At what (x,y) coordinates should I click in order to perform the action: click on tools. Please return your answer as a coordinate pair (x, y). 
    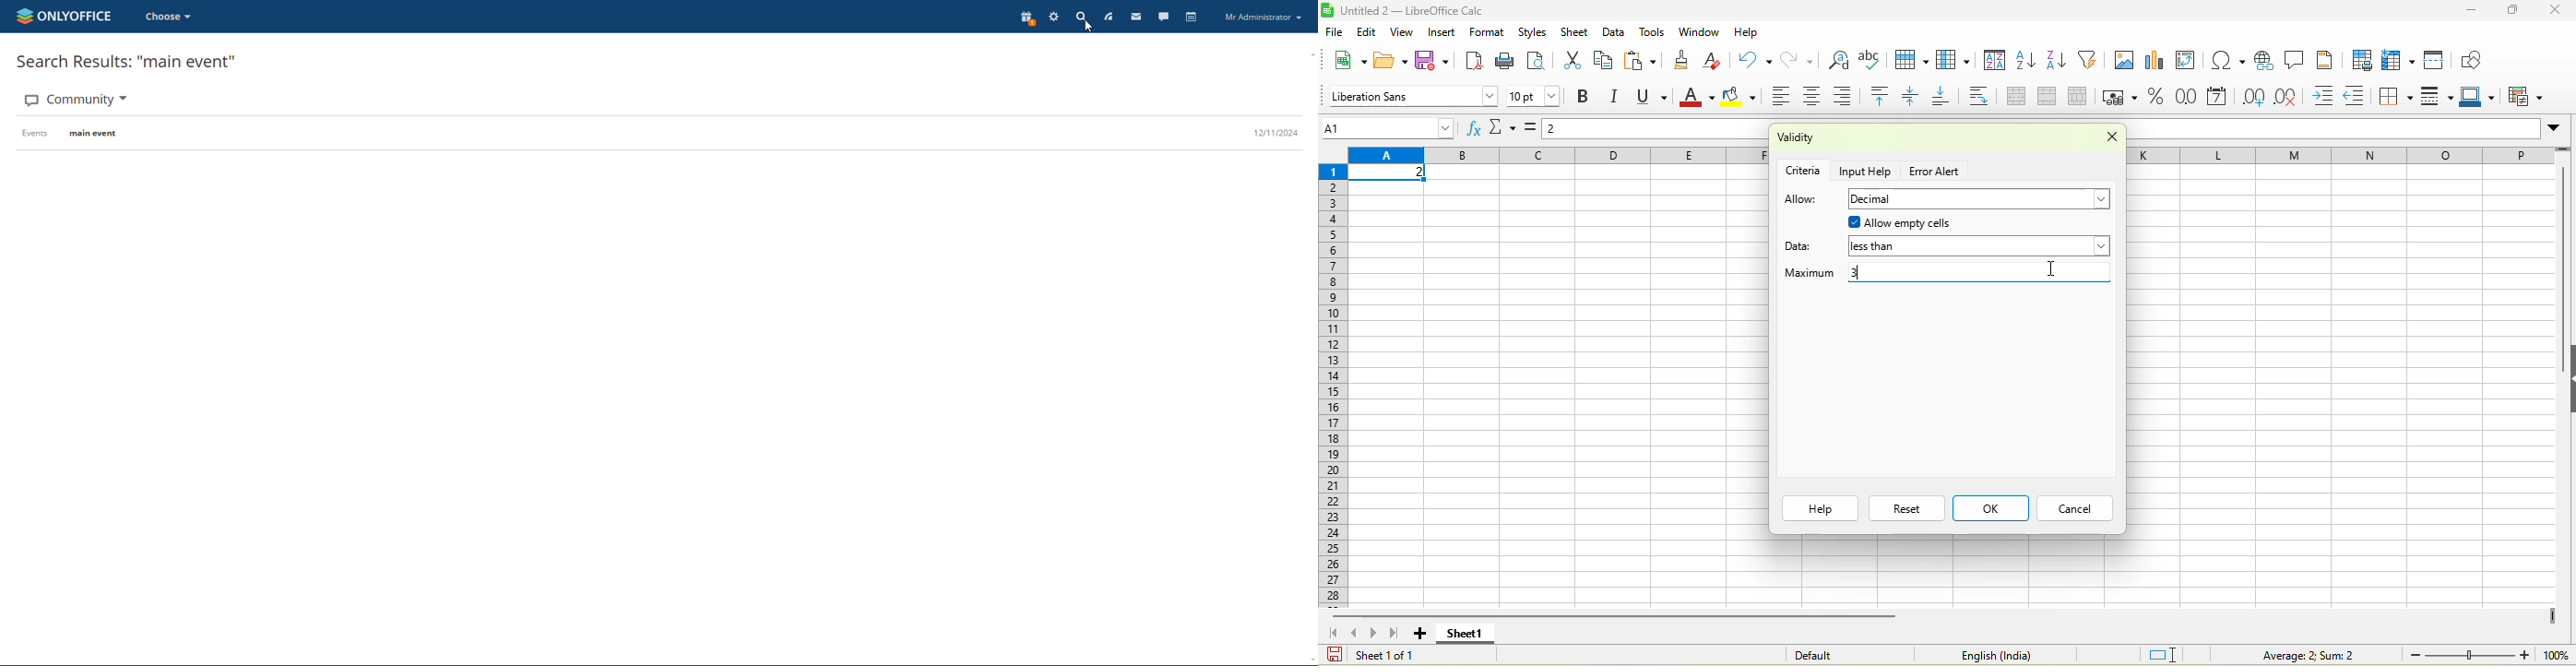
    Looking at the image, I should click on (1652, 33).